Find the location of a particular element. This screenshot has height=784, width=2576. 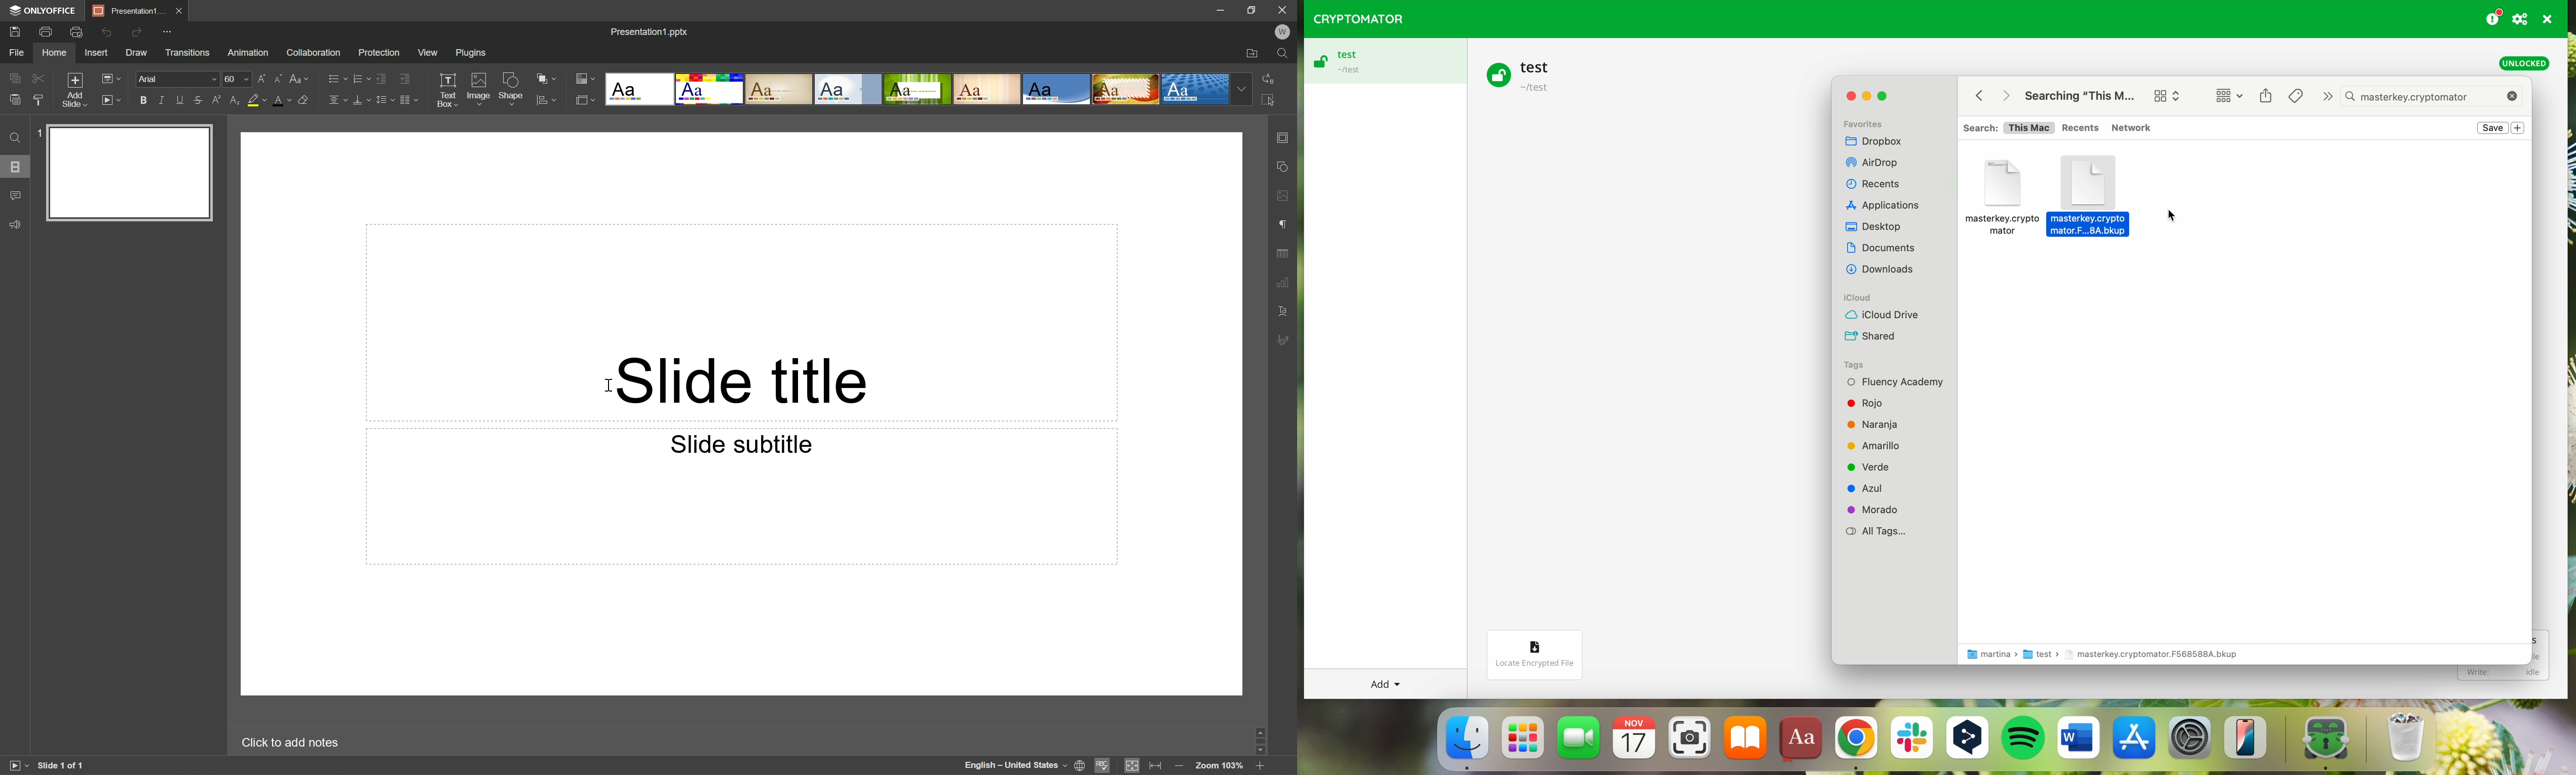

Copy style is located at coordinates (37, 100).